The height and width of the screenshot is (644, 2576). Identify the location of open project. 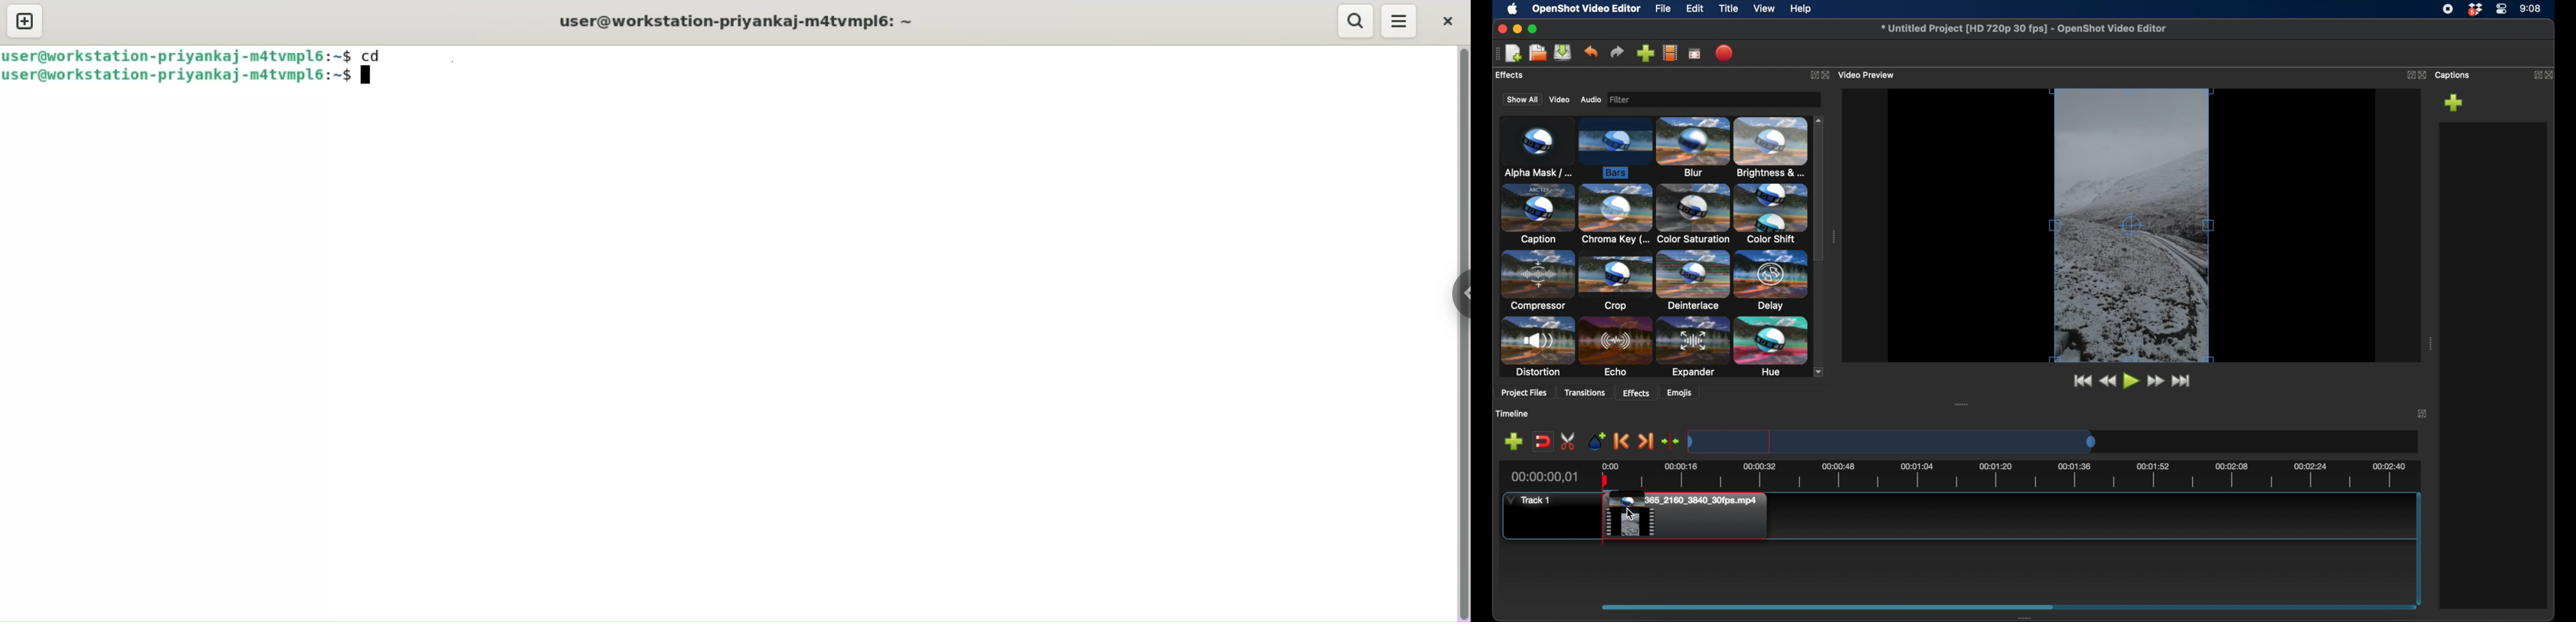
(1536, 53).